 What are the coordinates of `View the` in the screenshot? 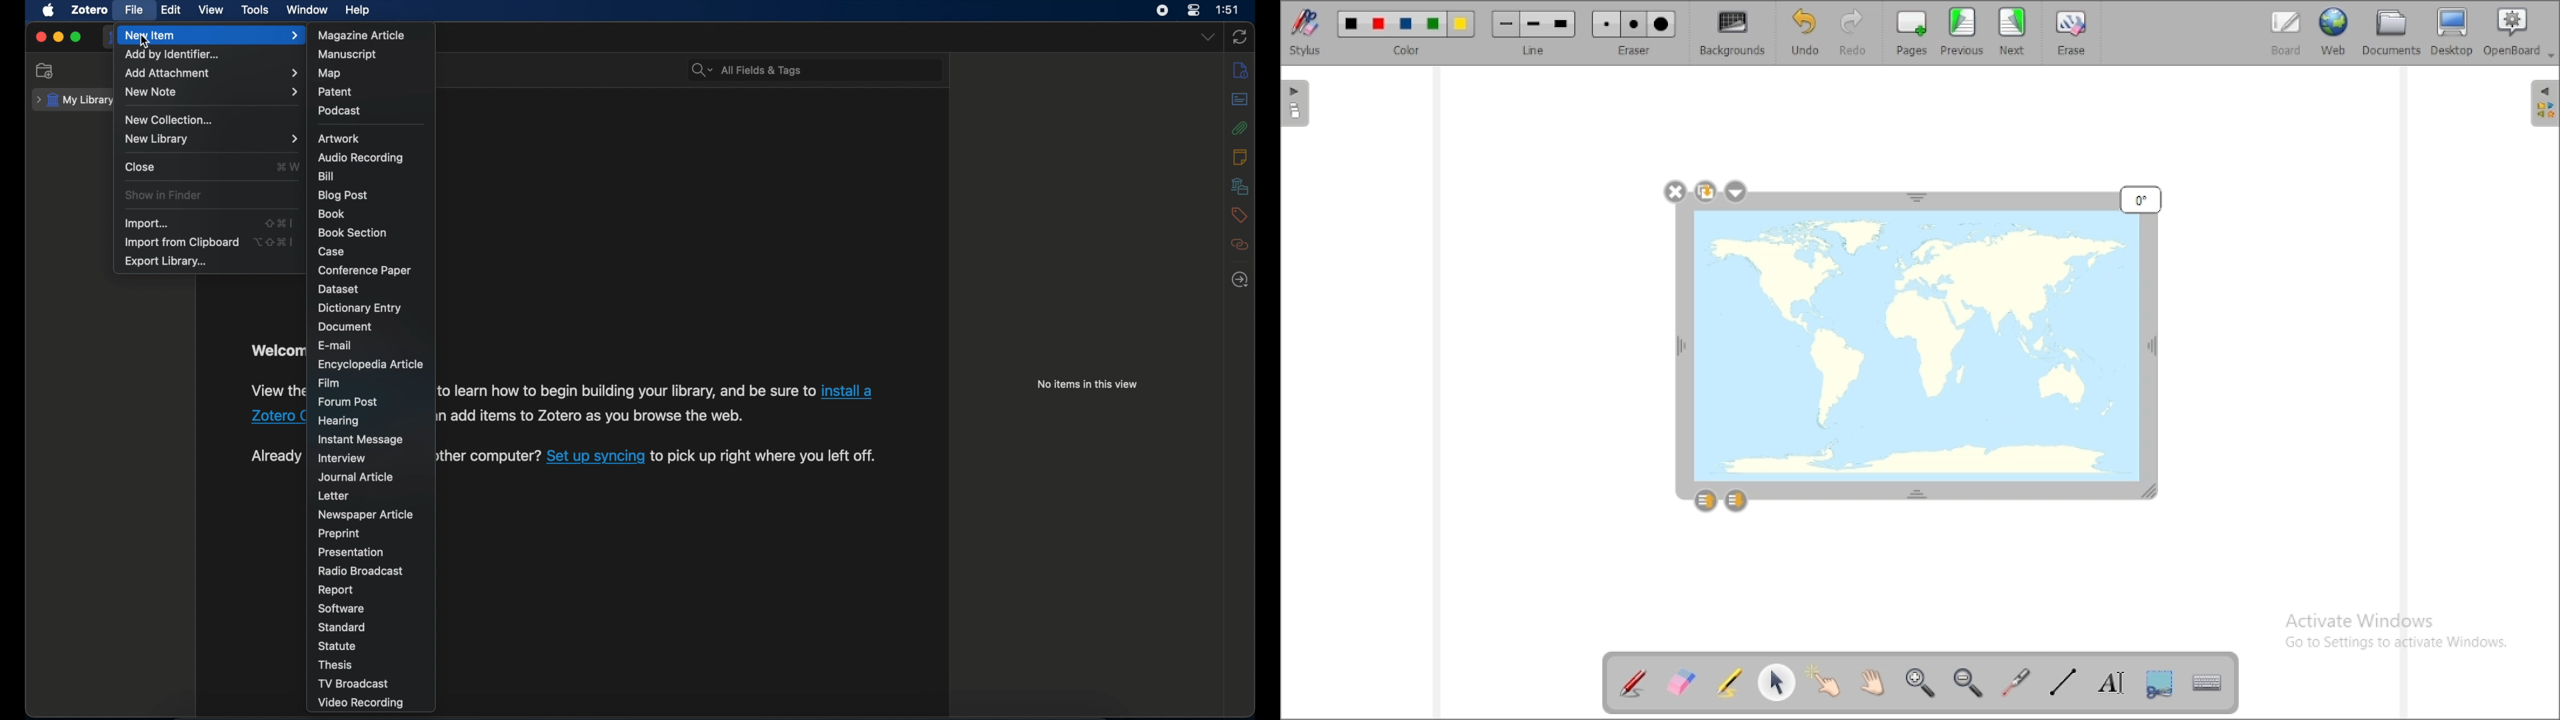 It's located at (274, 390).